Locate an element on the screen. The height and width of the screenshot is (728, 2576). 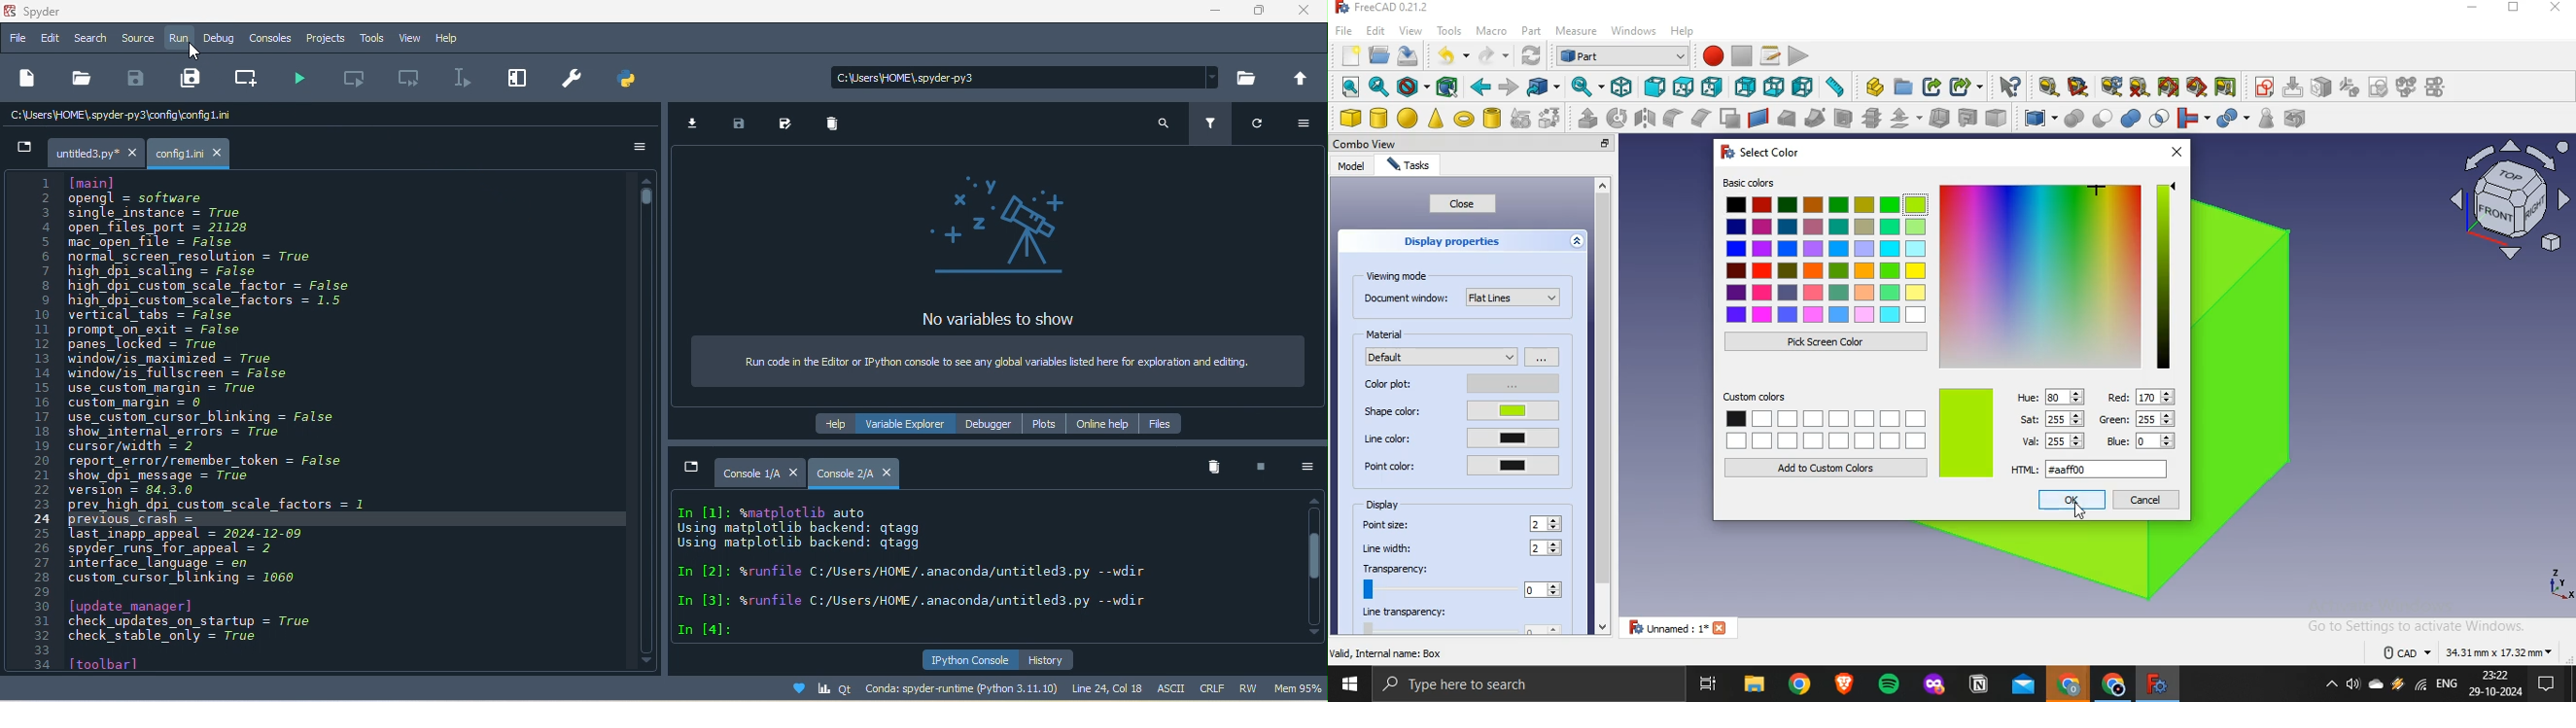
remove all is located at coordinates (1212, 469).